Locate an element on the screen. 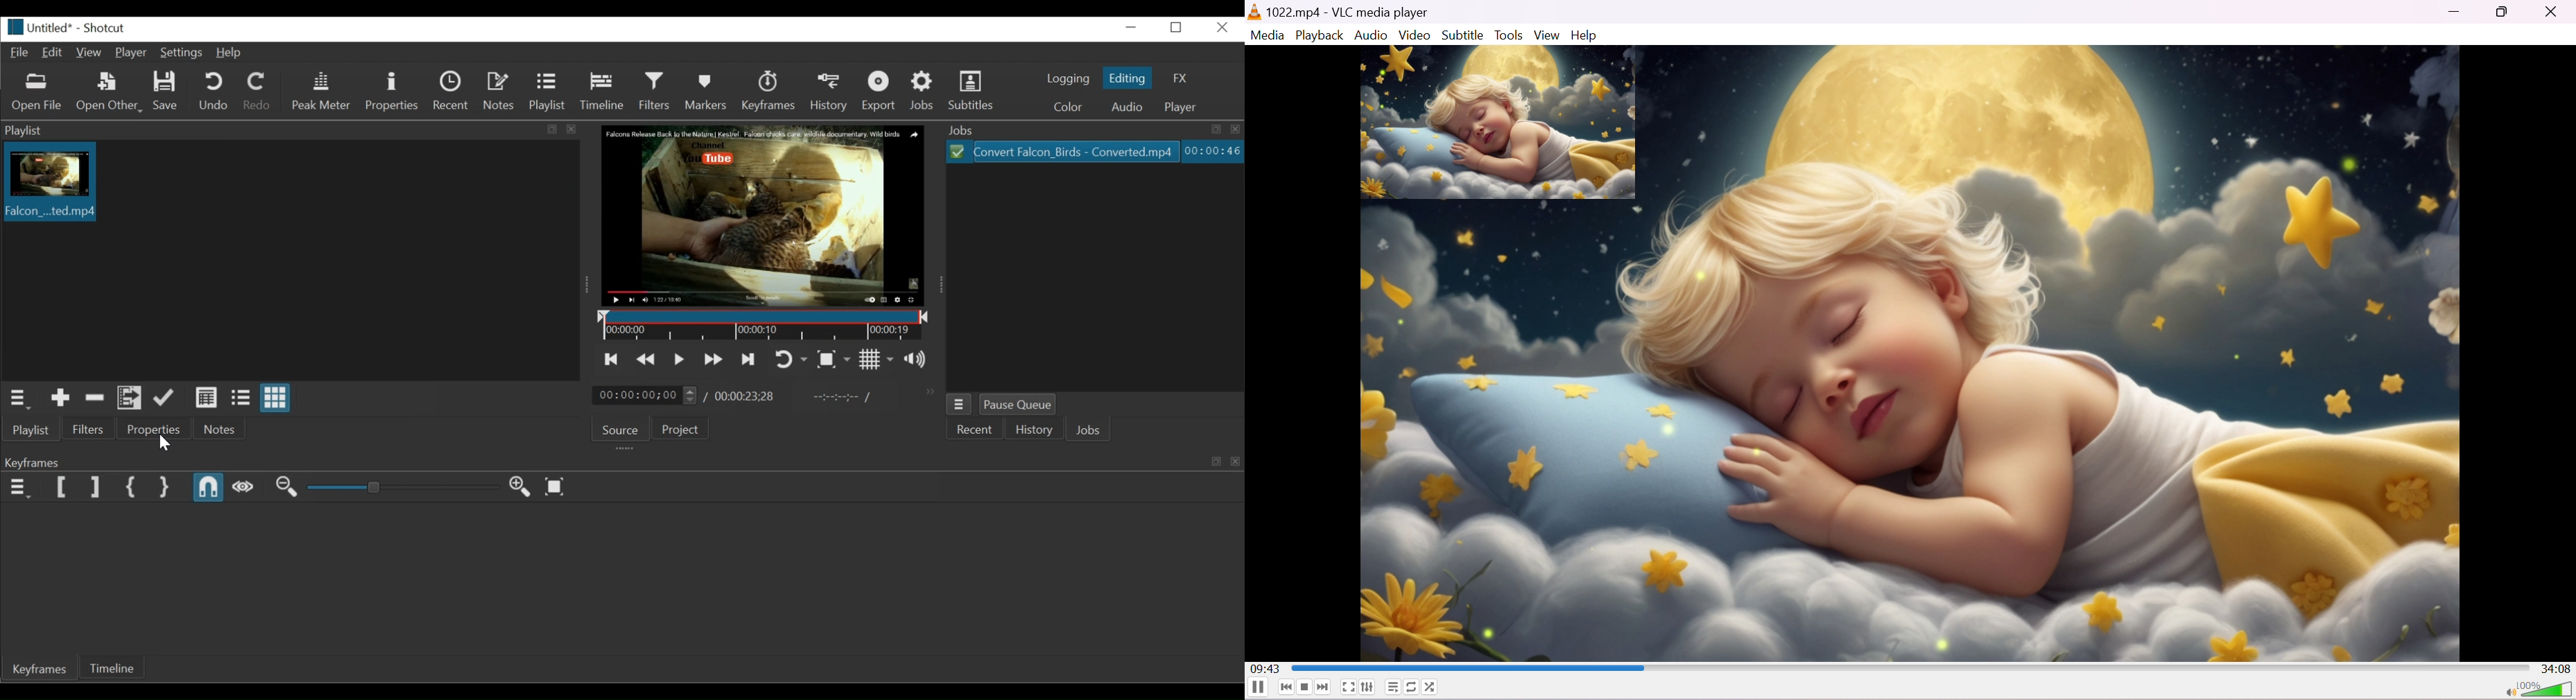  Skip to the next point is located at coordinates (748, 359).